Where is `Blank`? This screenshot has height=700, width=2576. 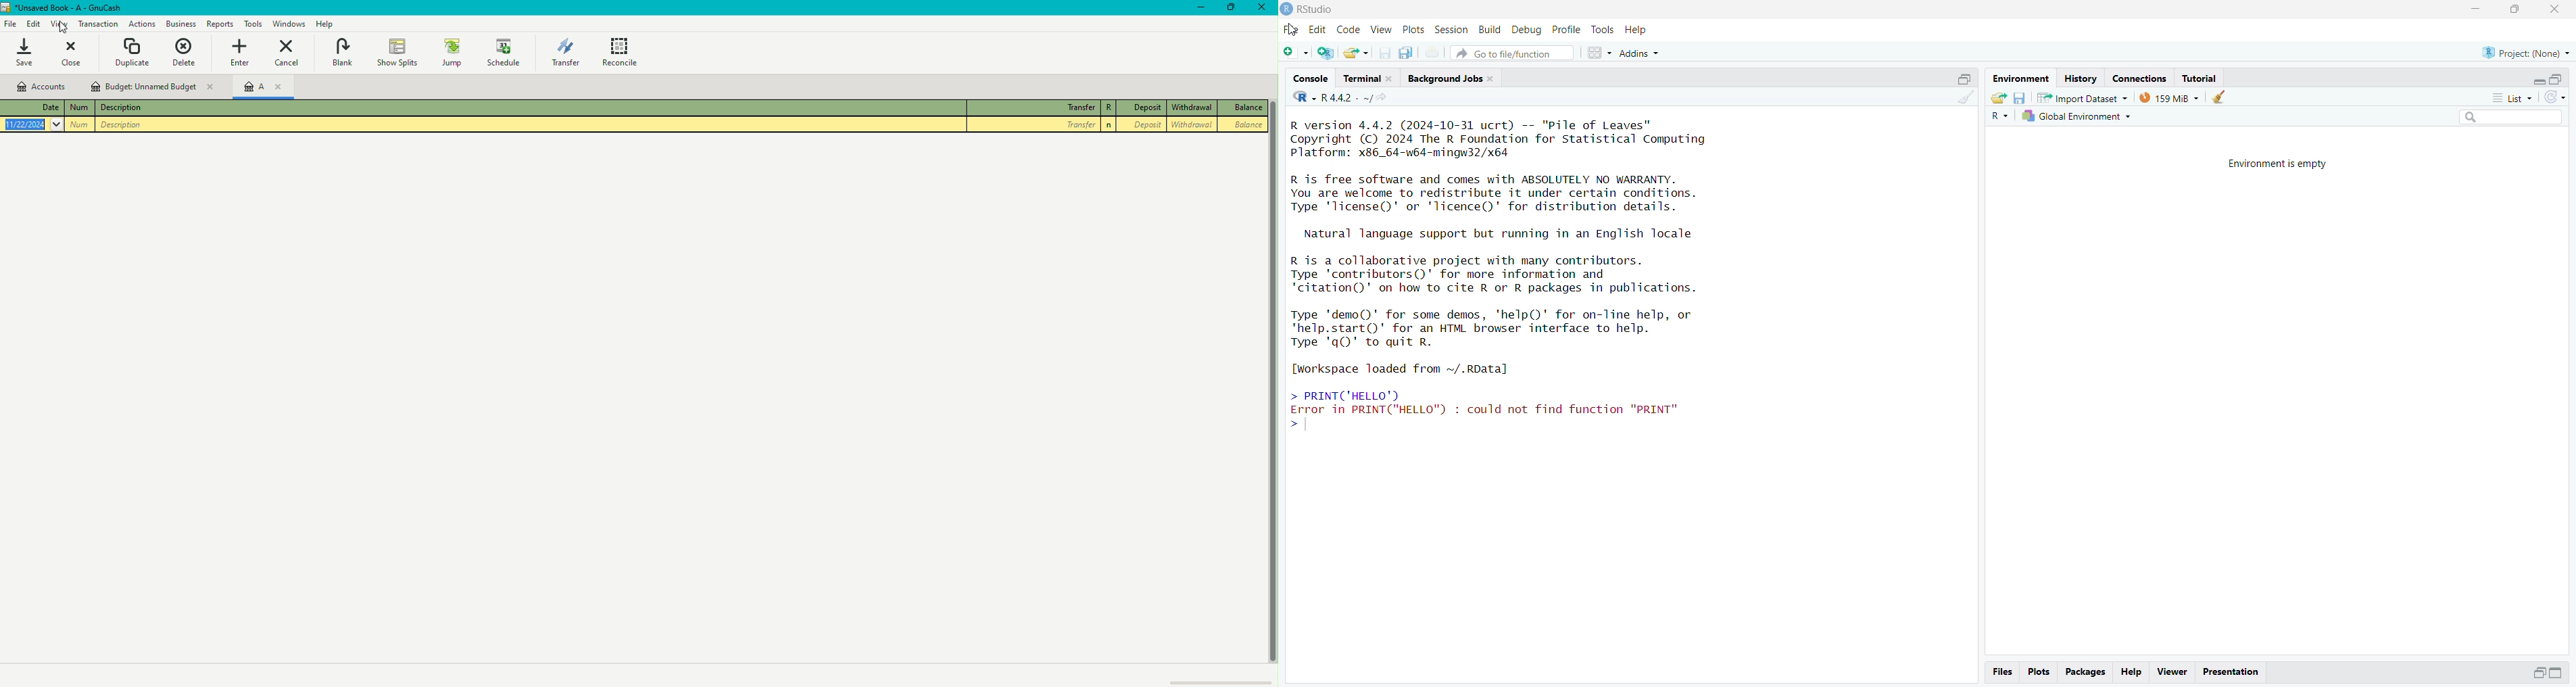
Blank is located at coordinates (342, 53).